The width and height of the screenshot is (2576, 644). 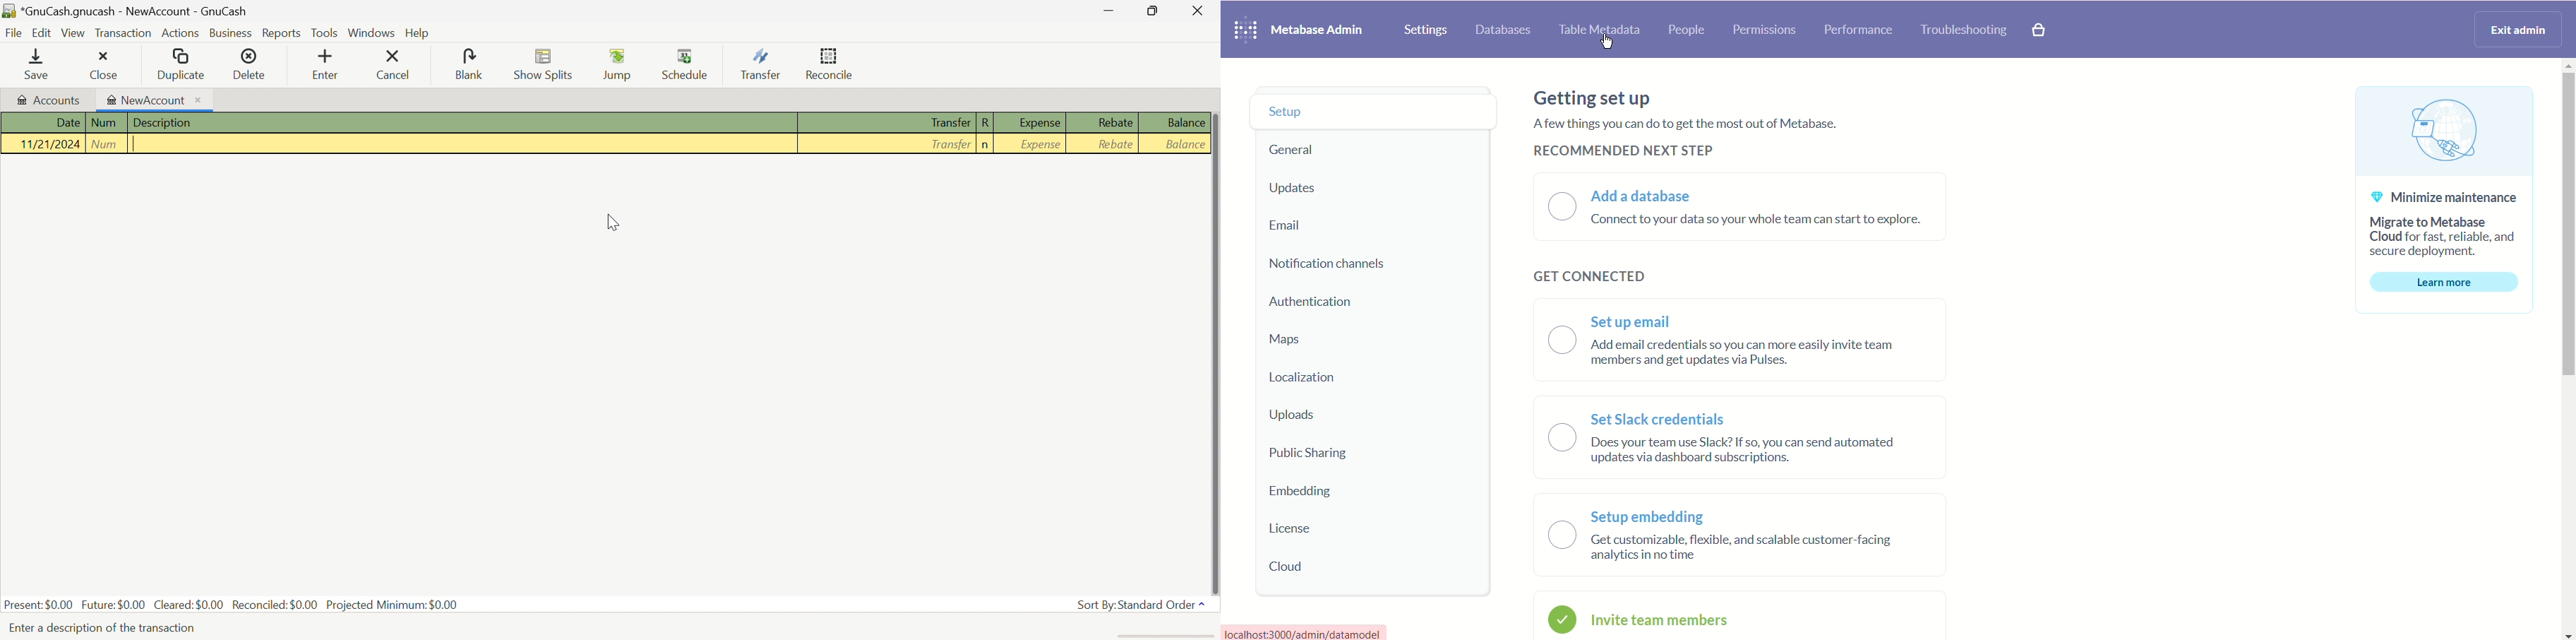 What do you see at coordinates (253, 64) in the screenshot?
I see `Delete` at bounding box center [253, 64].